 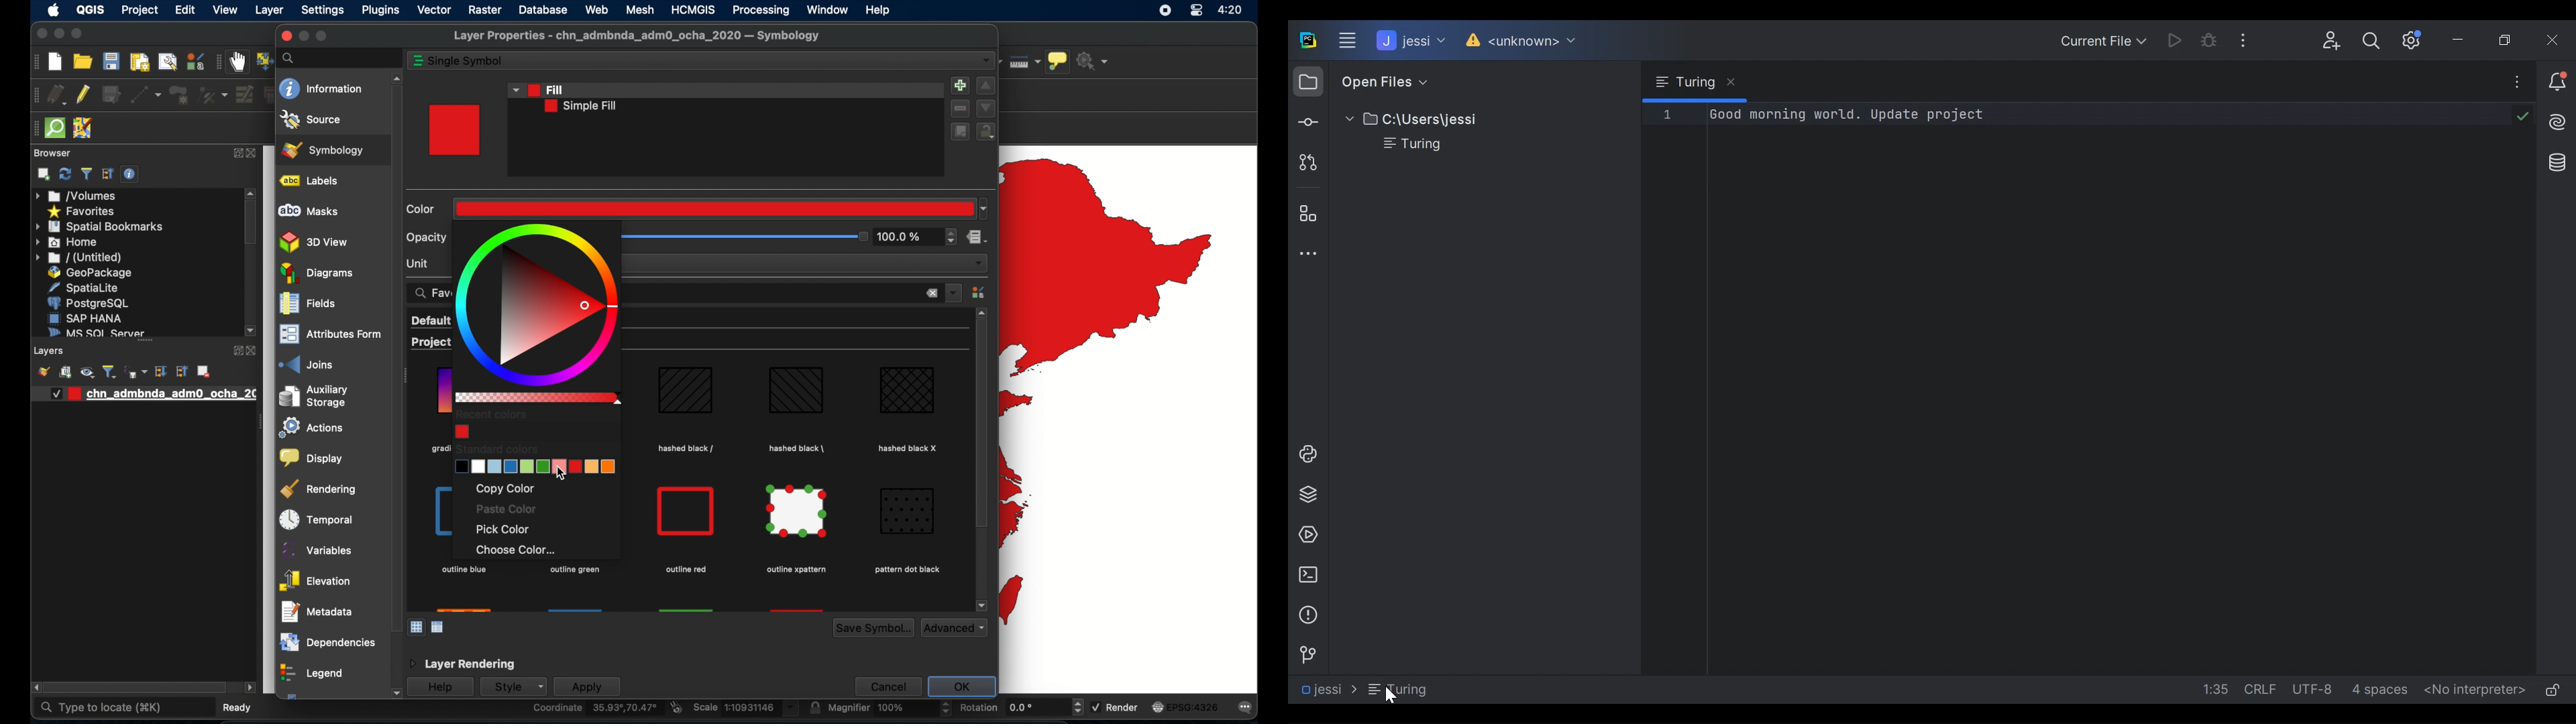 I want to click on postgre sql, so click(x=88, y=303).